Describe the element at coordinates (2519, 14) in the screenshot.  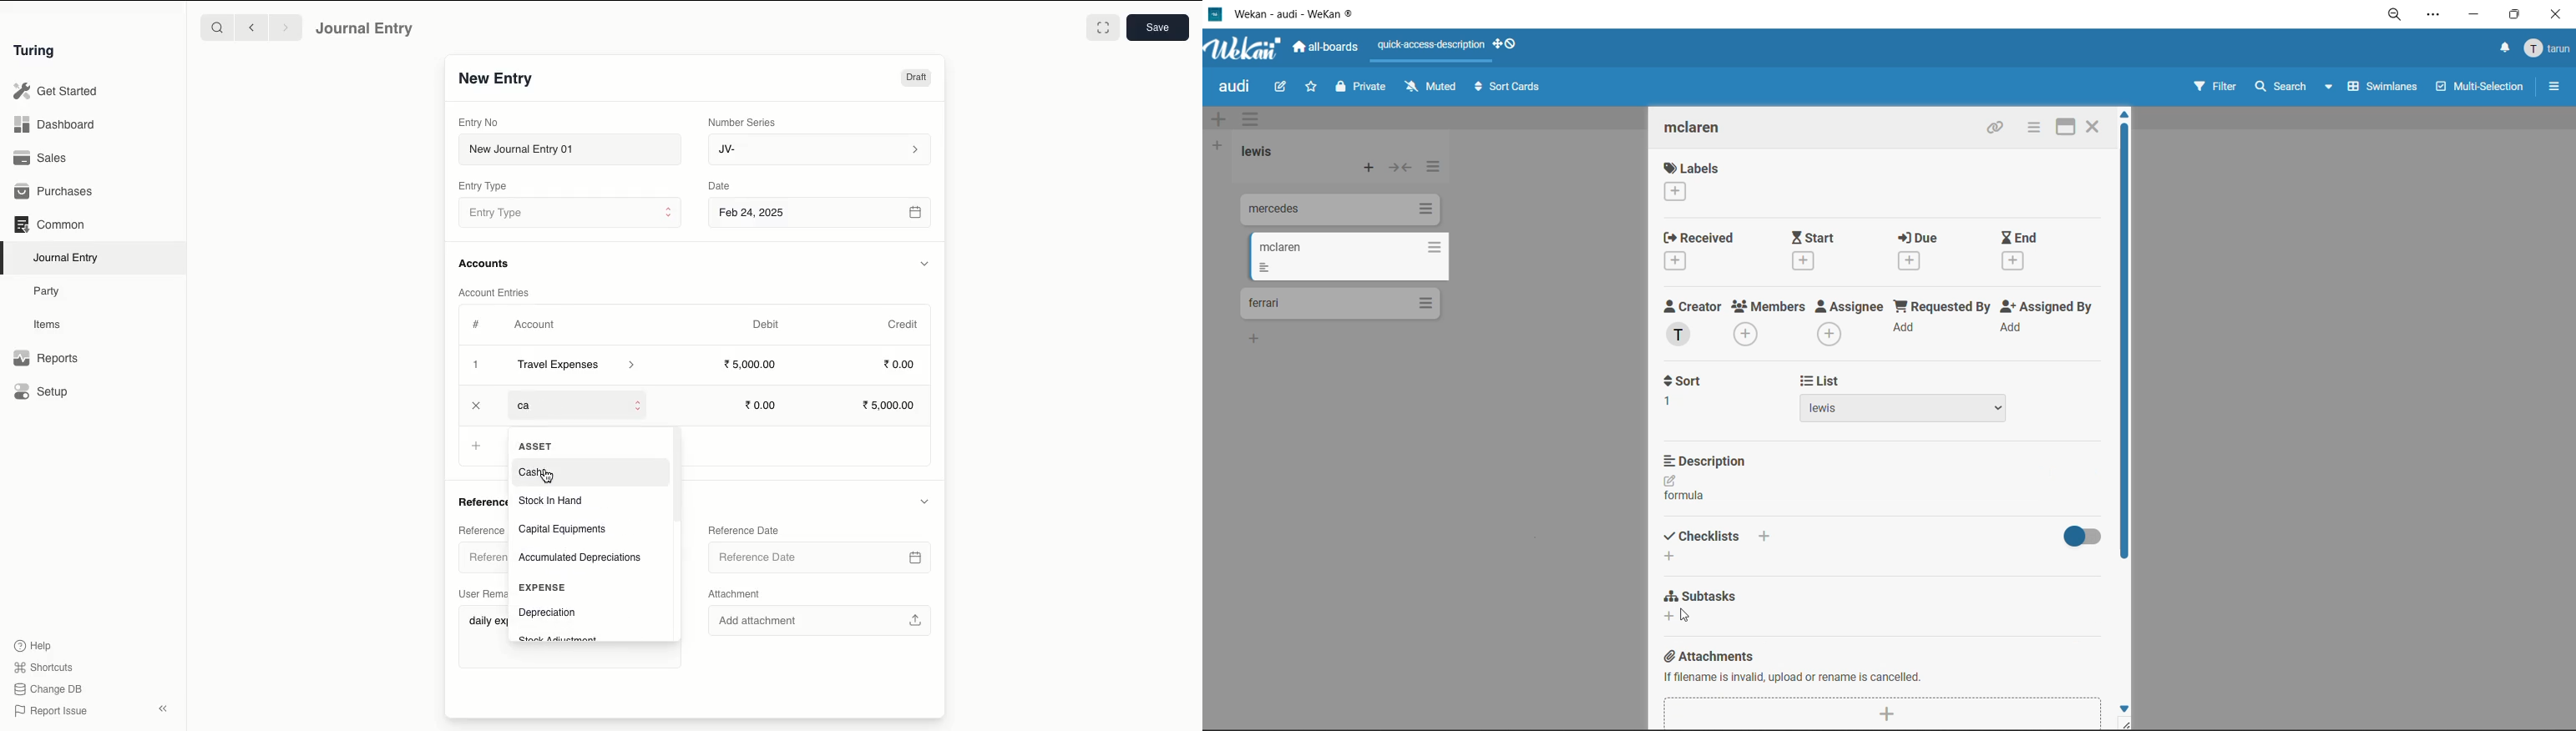
I see `maximize` at that location.